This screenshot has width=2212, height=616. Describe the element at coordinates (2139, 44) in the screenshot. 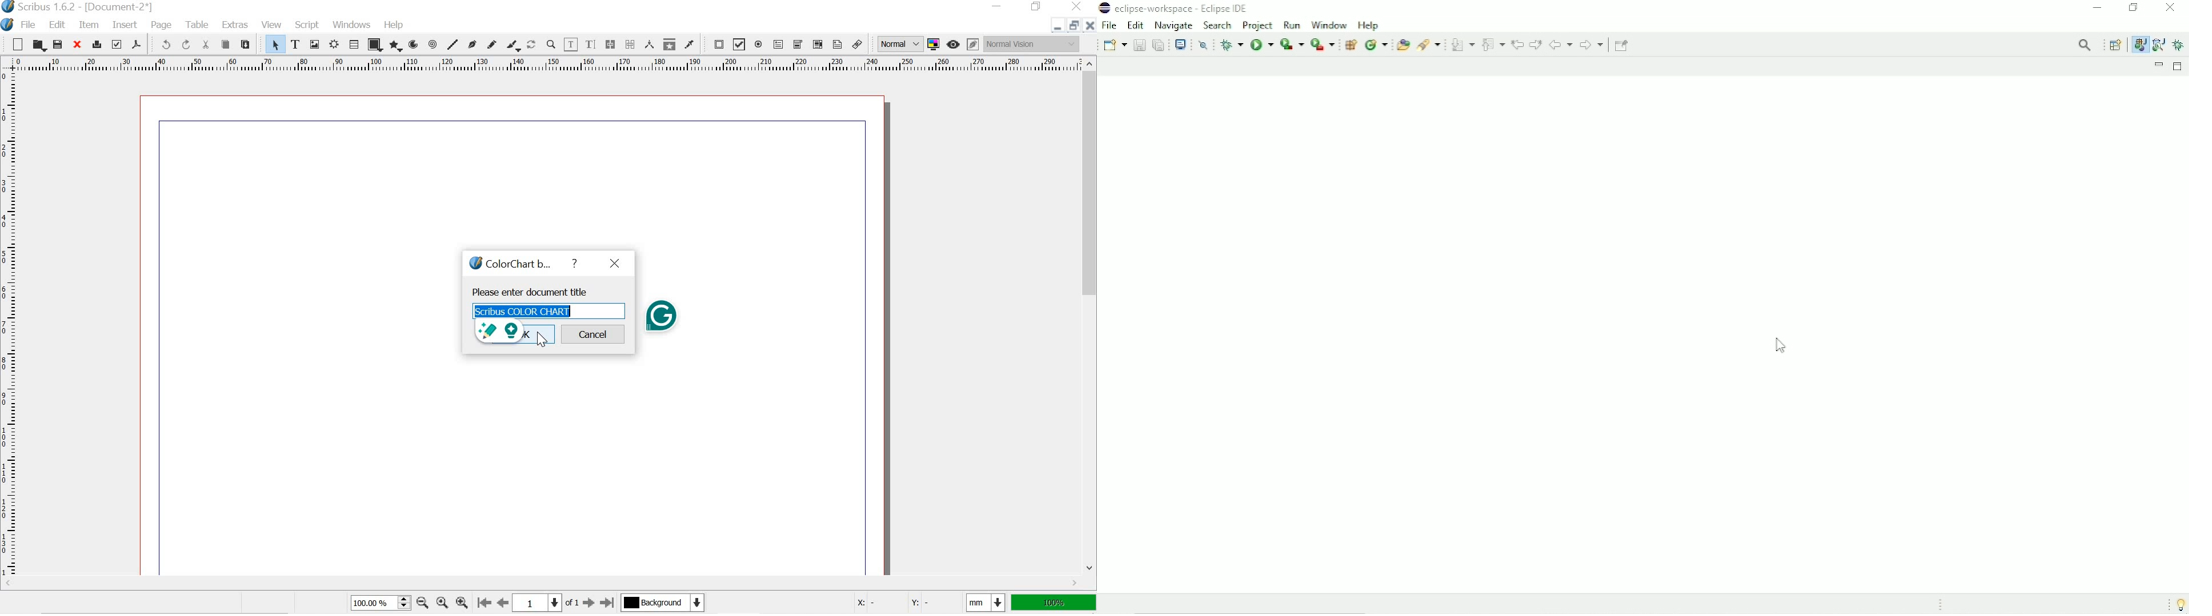

I see `Java` at that location.